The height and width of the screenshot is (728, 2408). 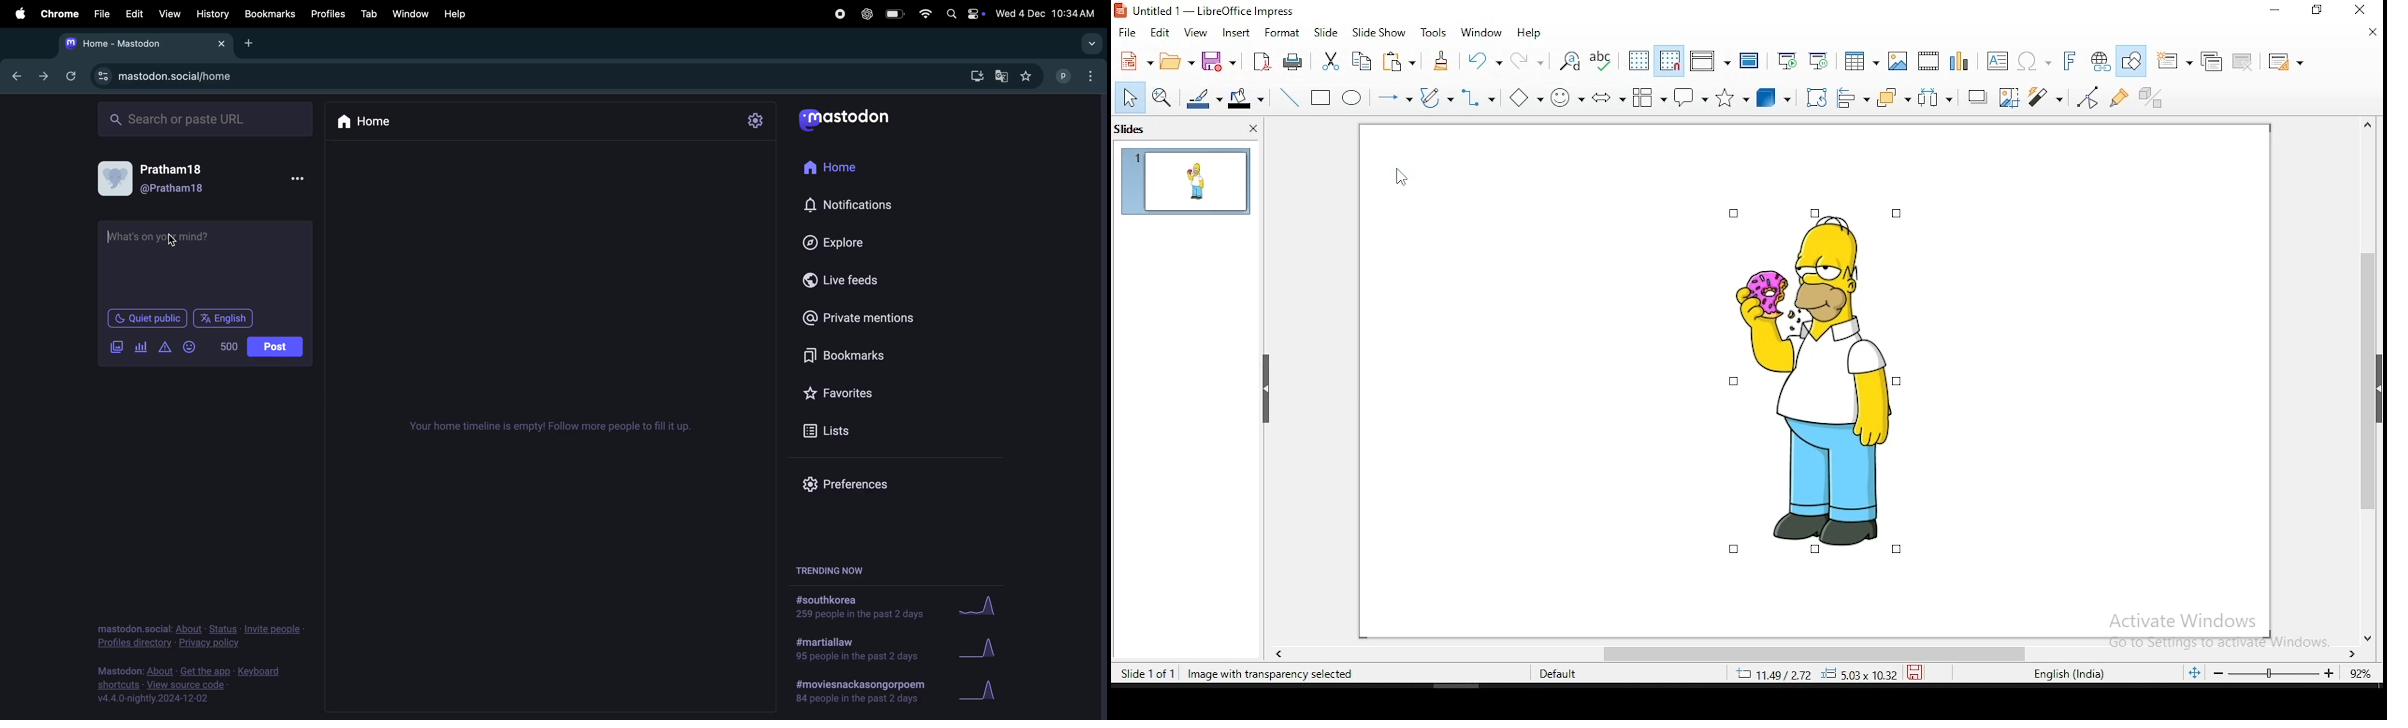 What do you see at coordinates (1163, 98) in the screenshot?
I see `zoom and pan` at bounding box center [1163, 98].